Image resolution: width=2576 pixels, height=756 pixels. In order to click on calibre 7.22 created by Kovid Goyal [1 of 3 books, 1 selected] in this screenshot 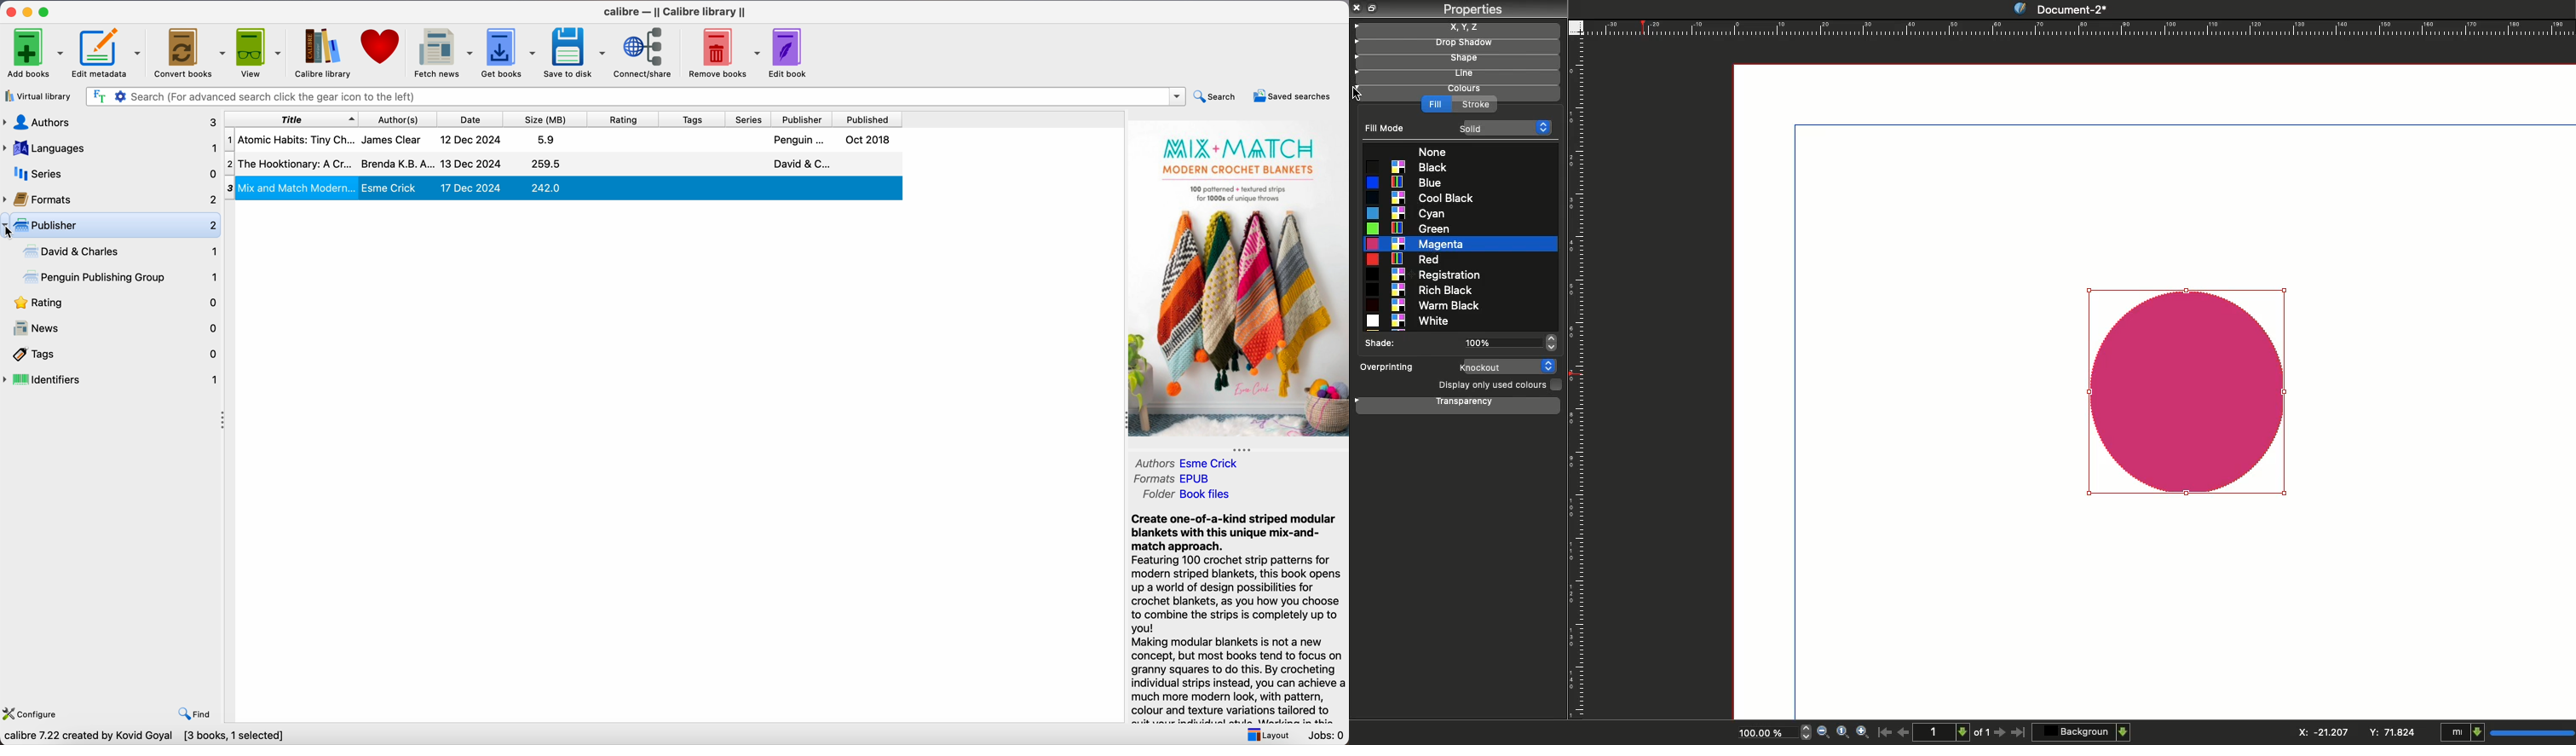, I will do `click(158, 736)`.